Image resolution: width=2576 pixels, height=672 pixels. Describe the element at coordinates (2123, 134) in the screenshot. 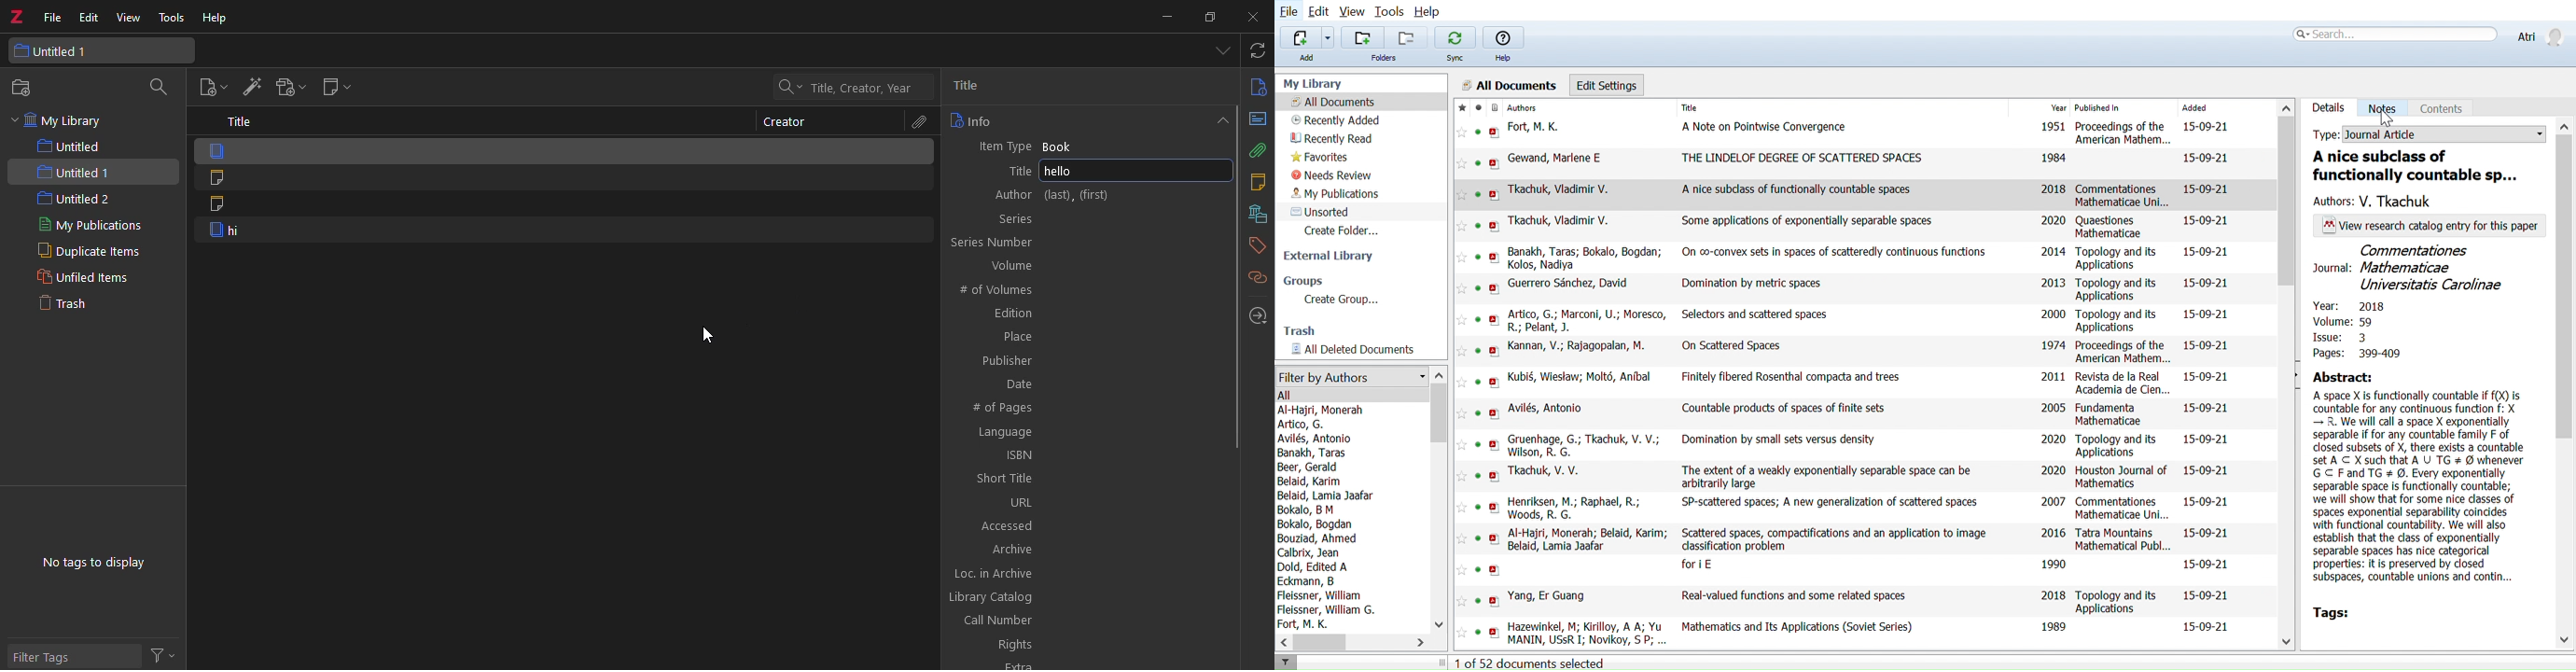

I see `Proceedings of the American Mathem...` at that location.